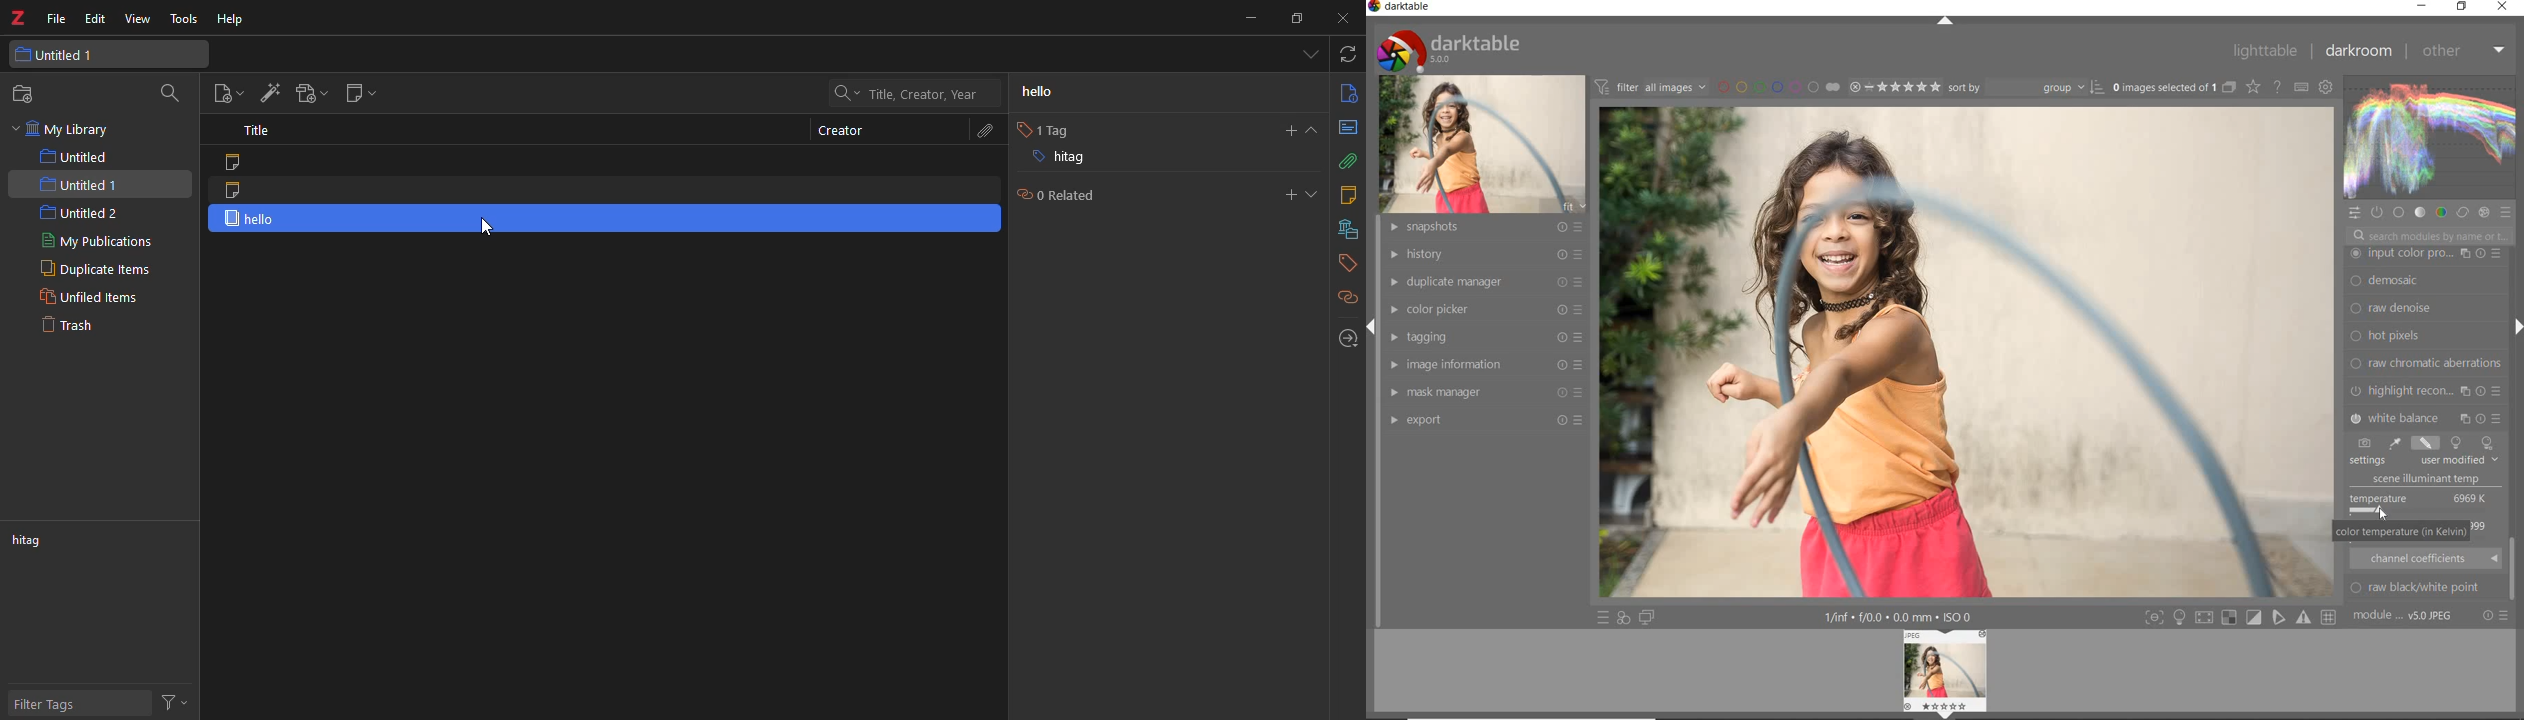  Describe the element at coordinates (903, 93) in the screenshot. I see `search` at that location.